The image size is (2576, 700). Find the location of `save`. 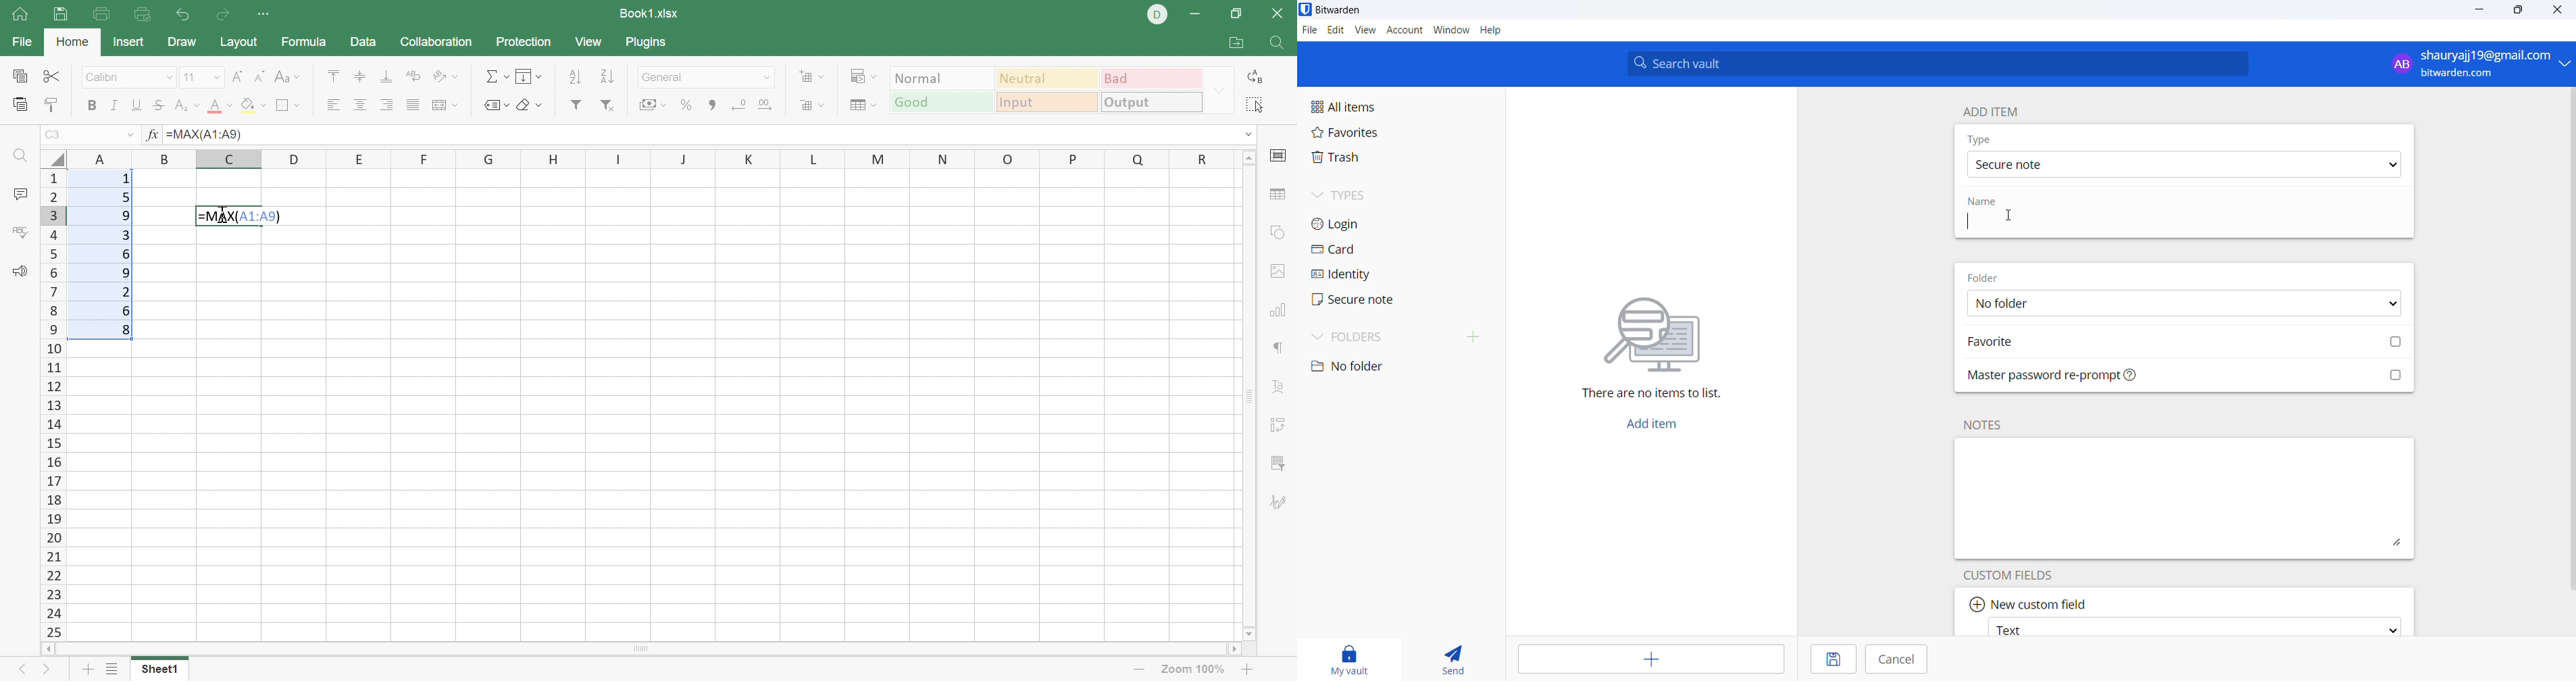

save is located at coordinates (1828, 659).